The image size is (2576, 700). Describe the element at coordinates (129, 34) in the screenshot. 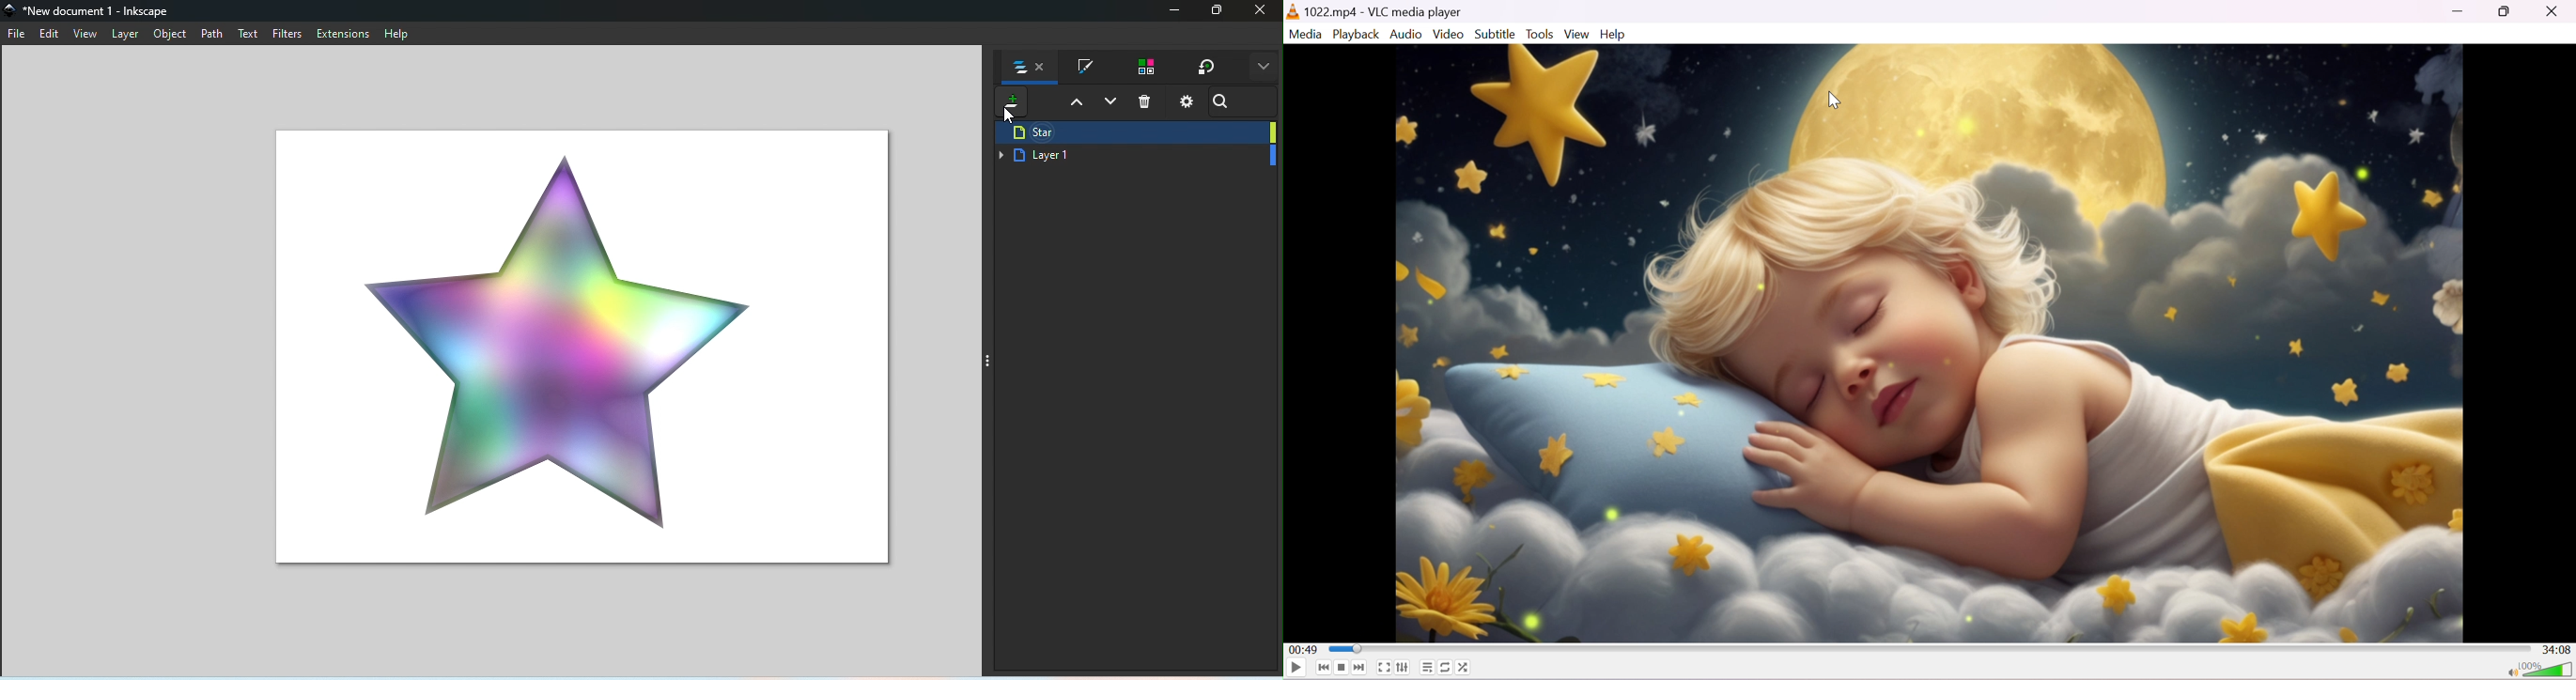

I see `Layer` at that location.